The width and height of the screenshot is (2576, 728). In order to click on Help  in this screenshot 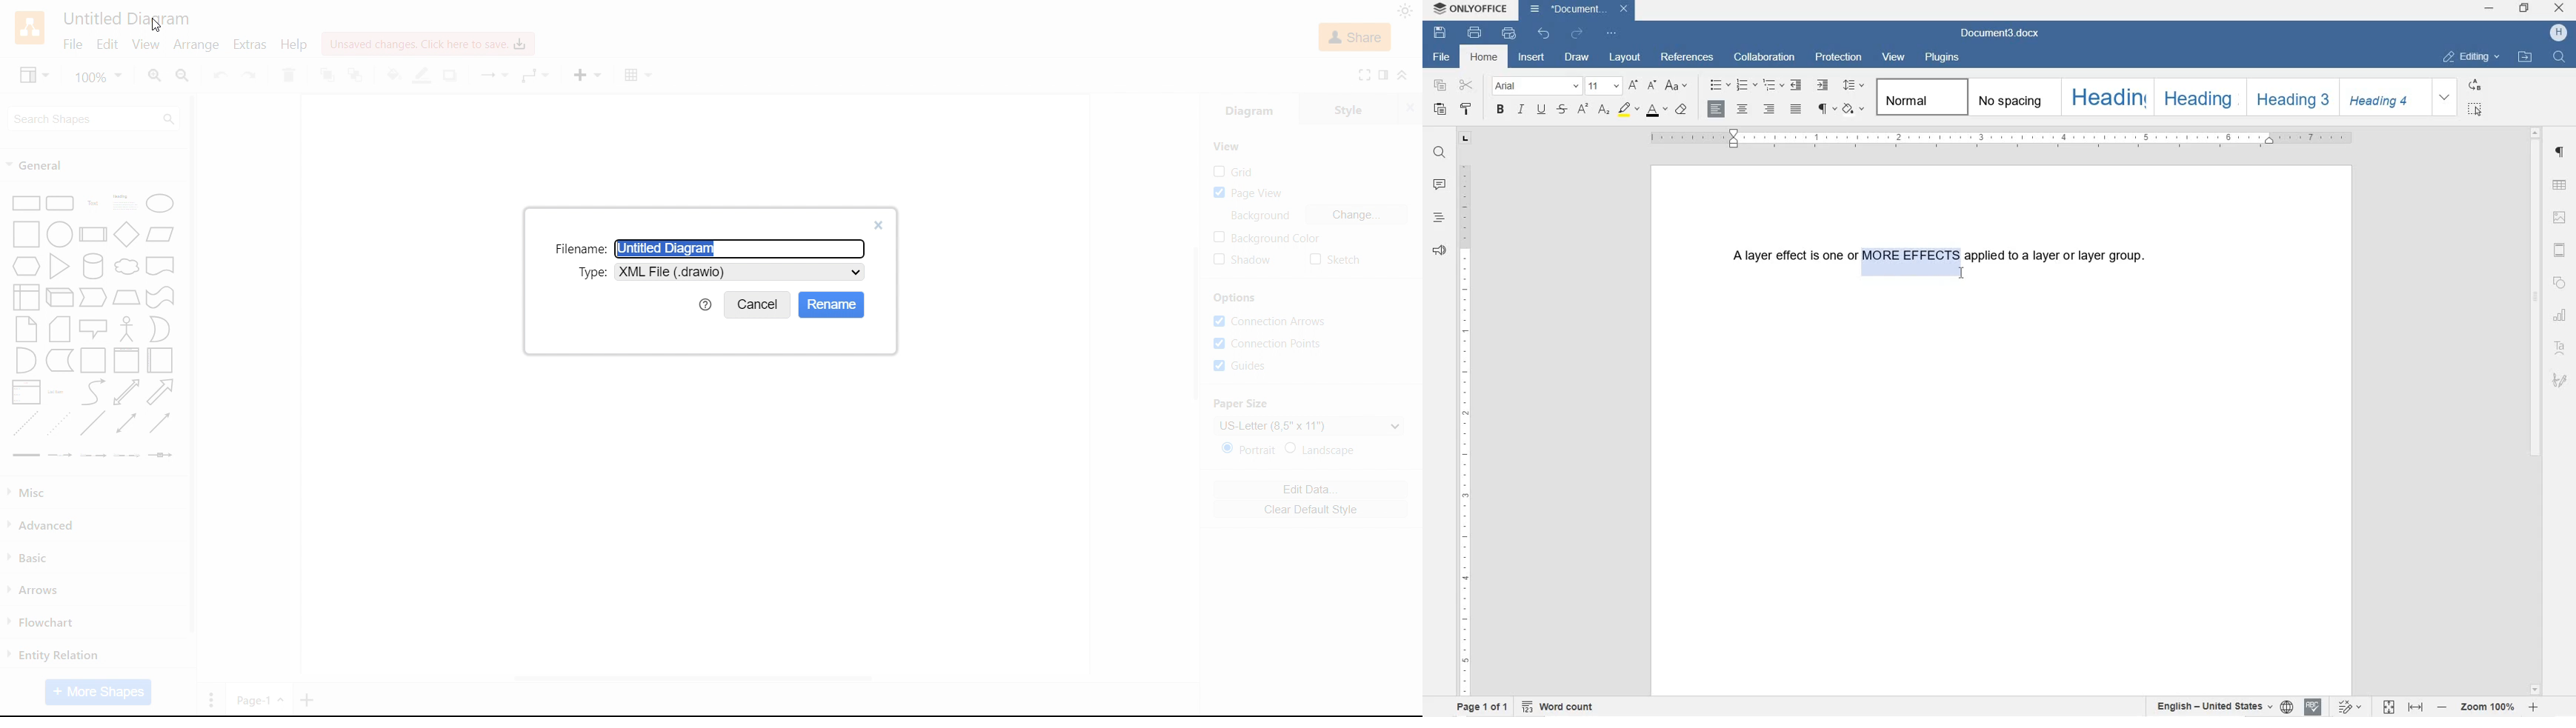, I will do `click(294, 44)`.